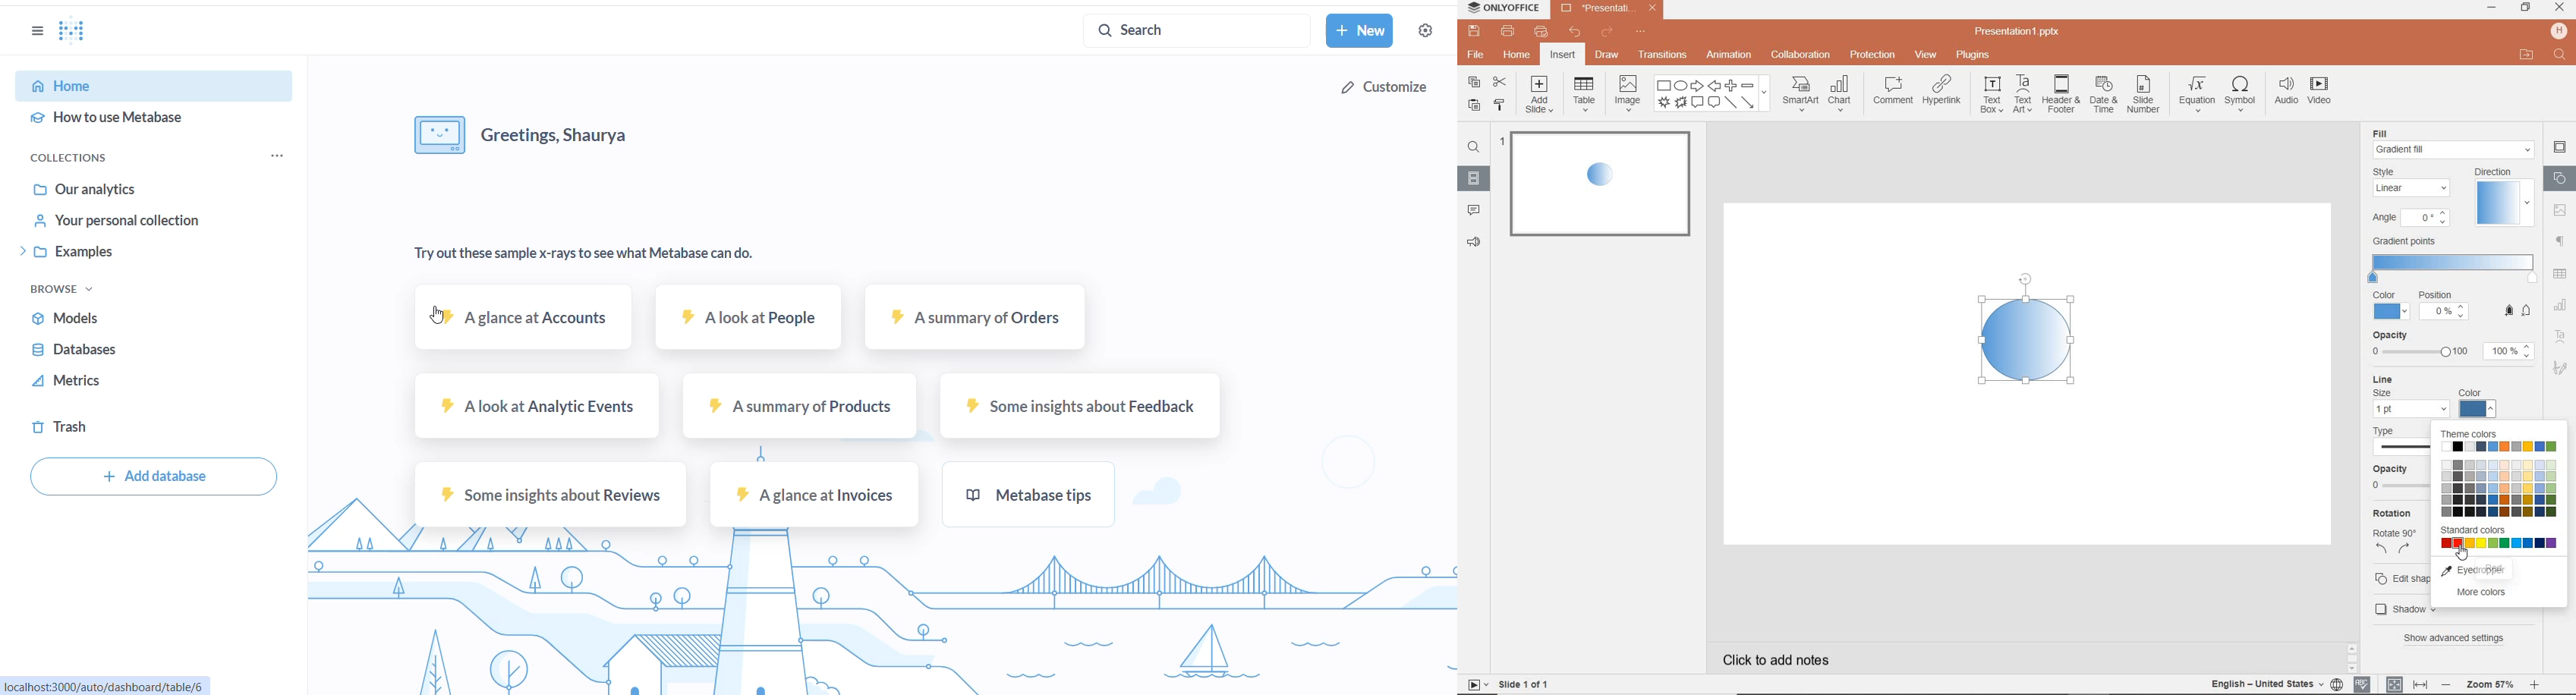 This screenshot has width=2576, height=700. I want to click on cut, so click(1499, 82).